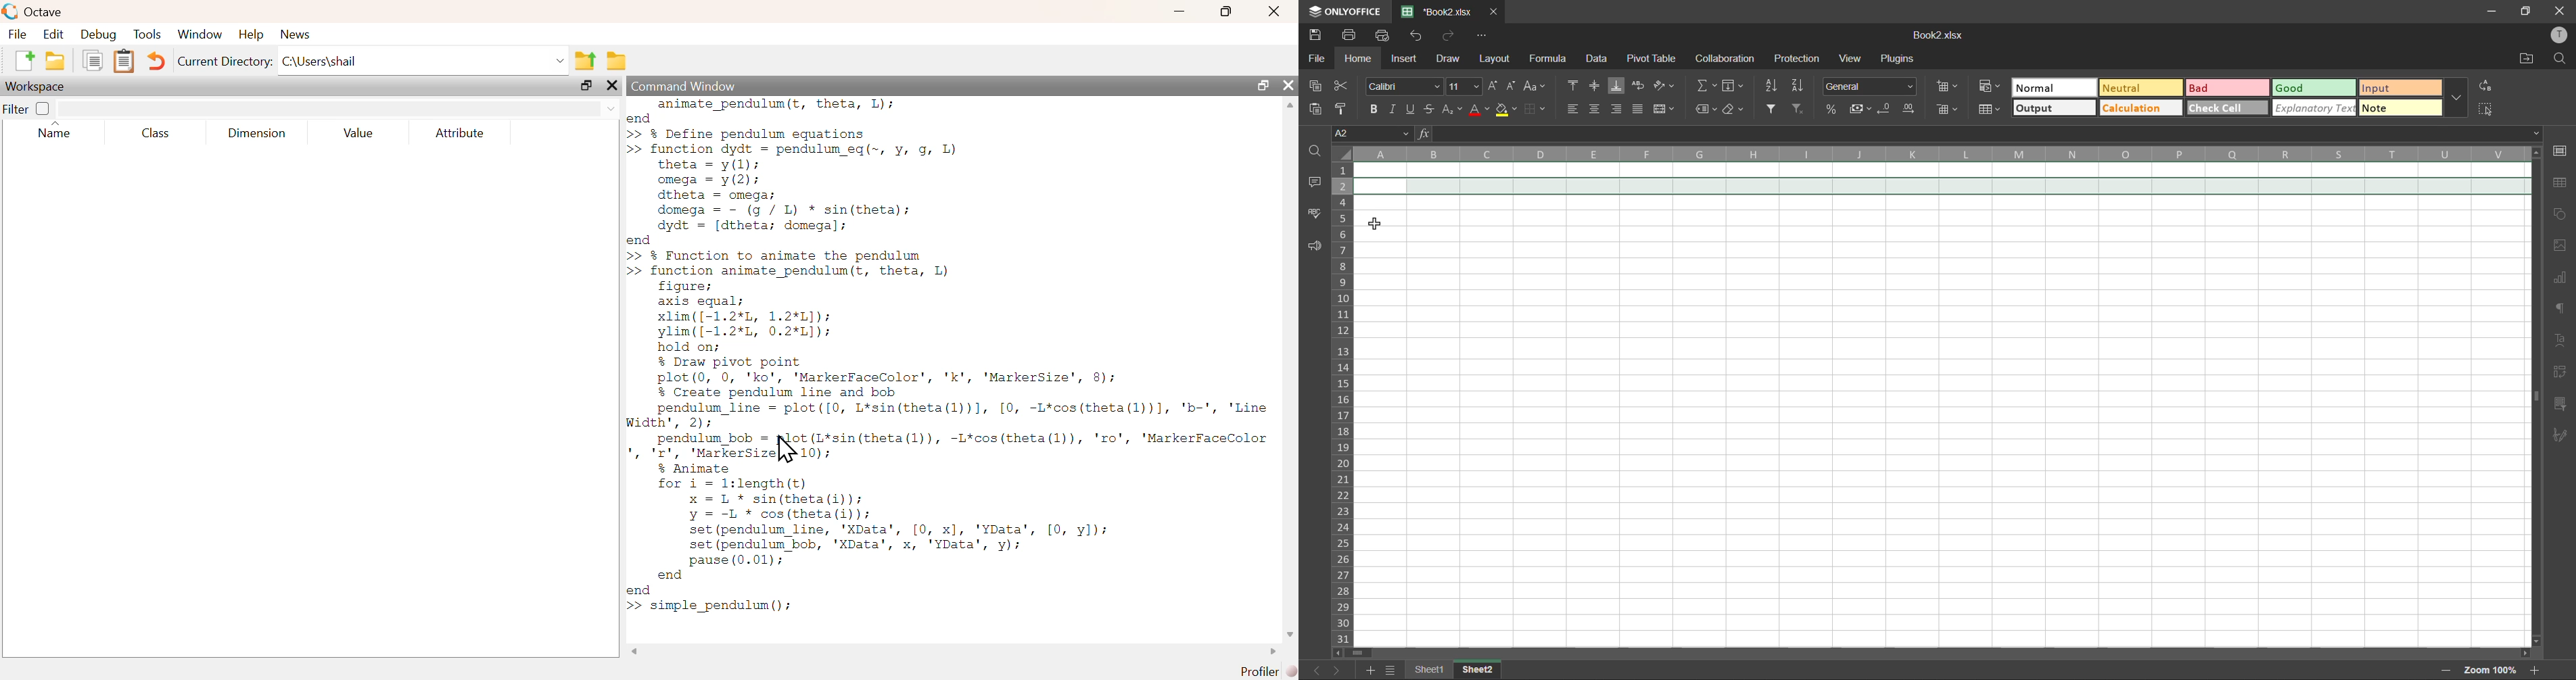 Image resolution: width=2576 pixels, height=700 pixels. Describe the element at coordinates (1446, 57) in the screenshot. I see `draw` at that location.